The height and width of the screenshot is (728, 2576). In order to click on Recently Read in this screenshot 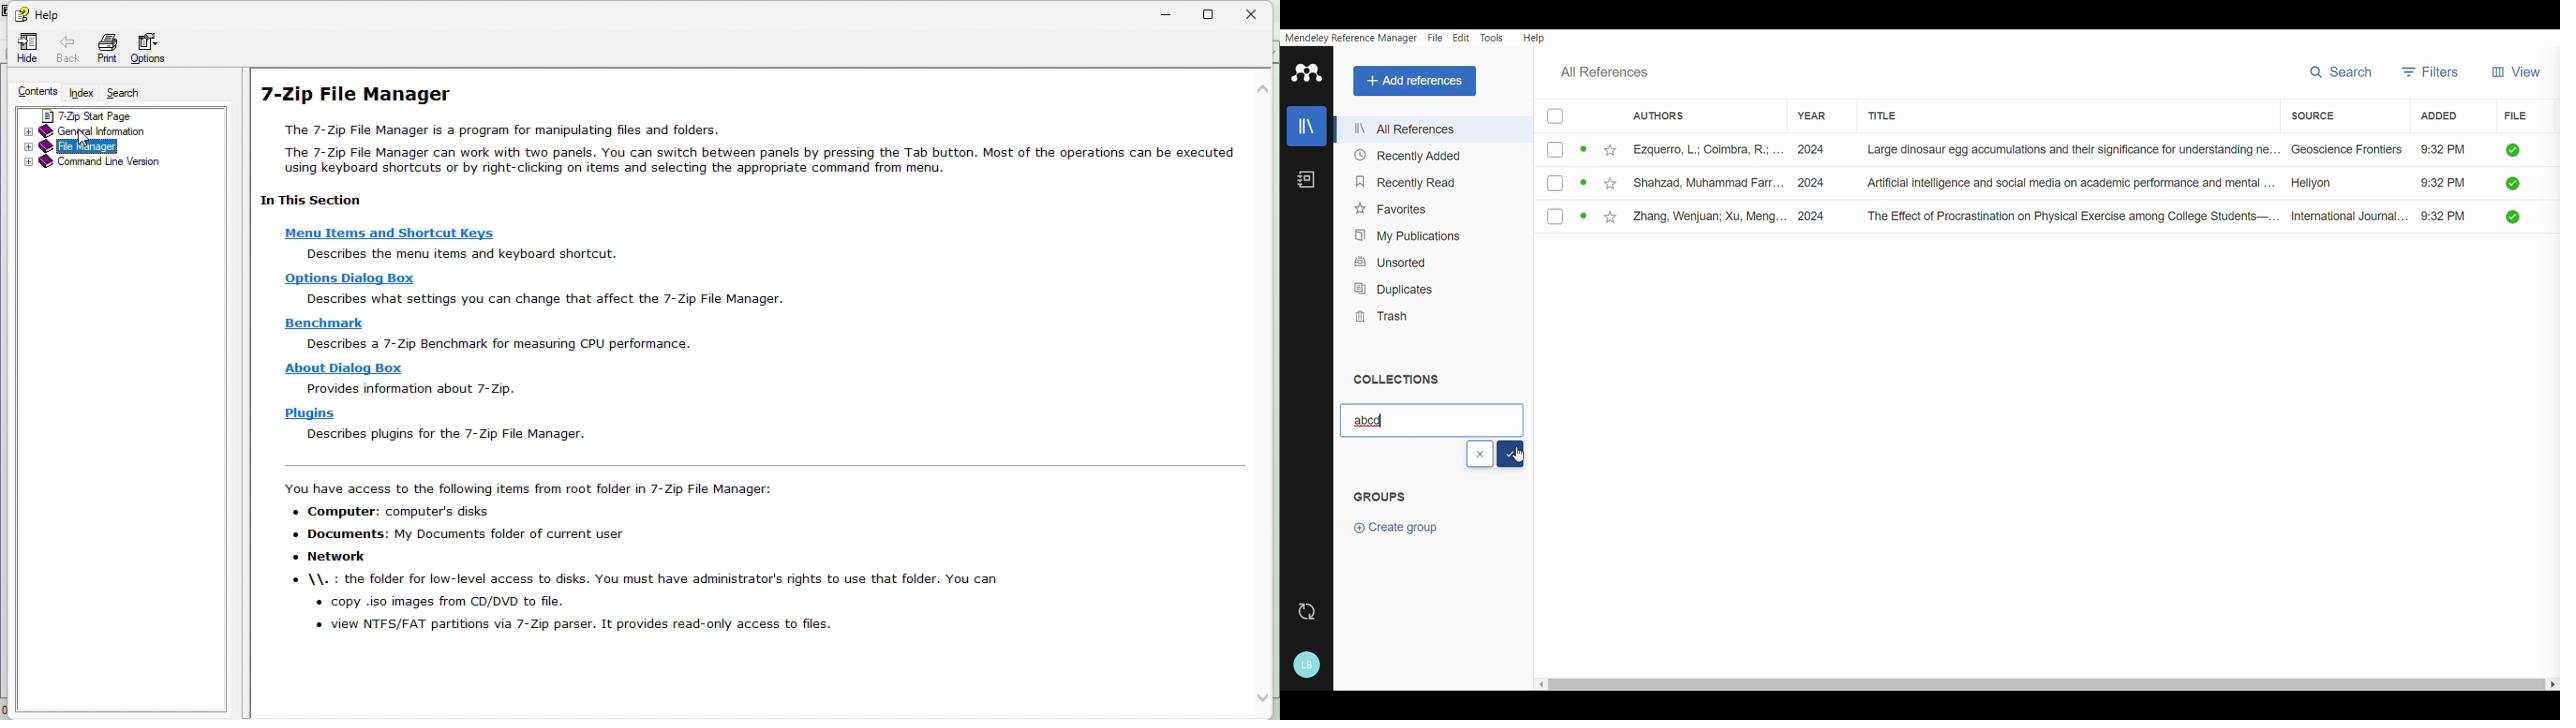, I will do `click(1403, 178)`.